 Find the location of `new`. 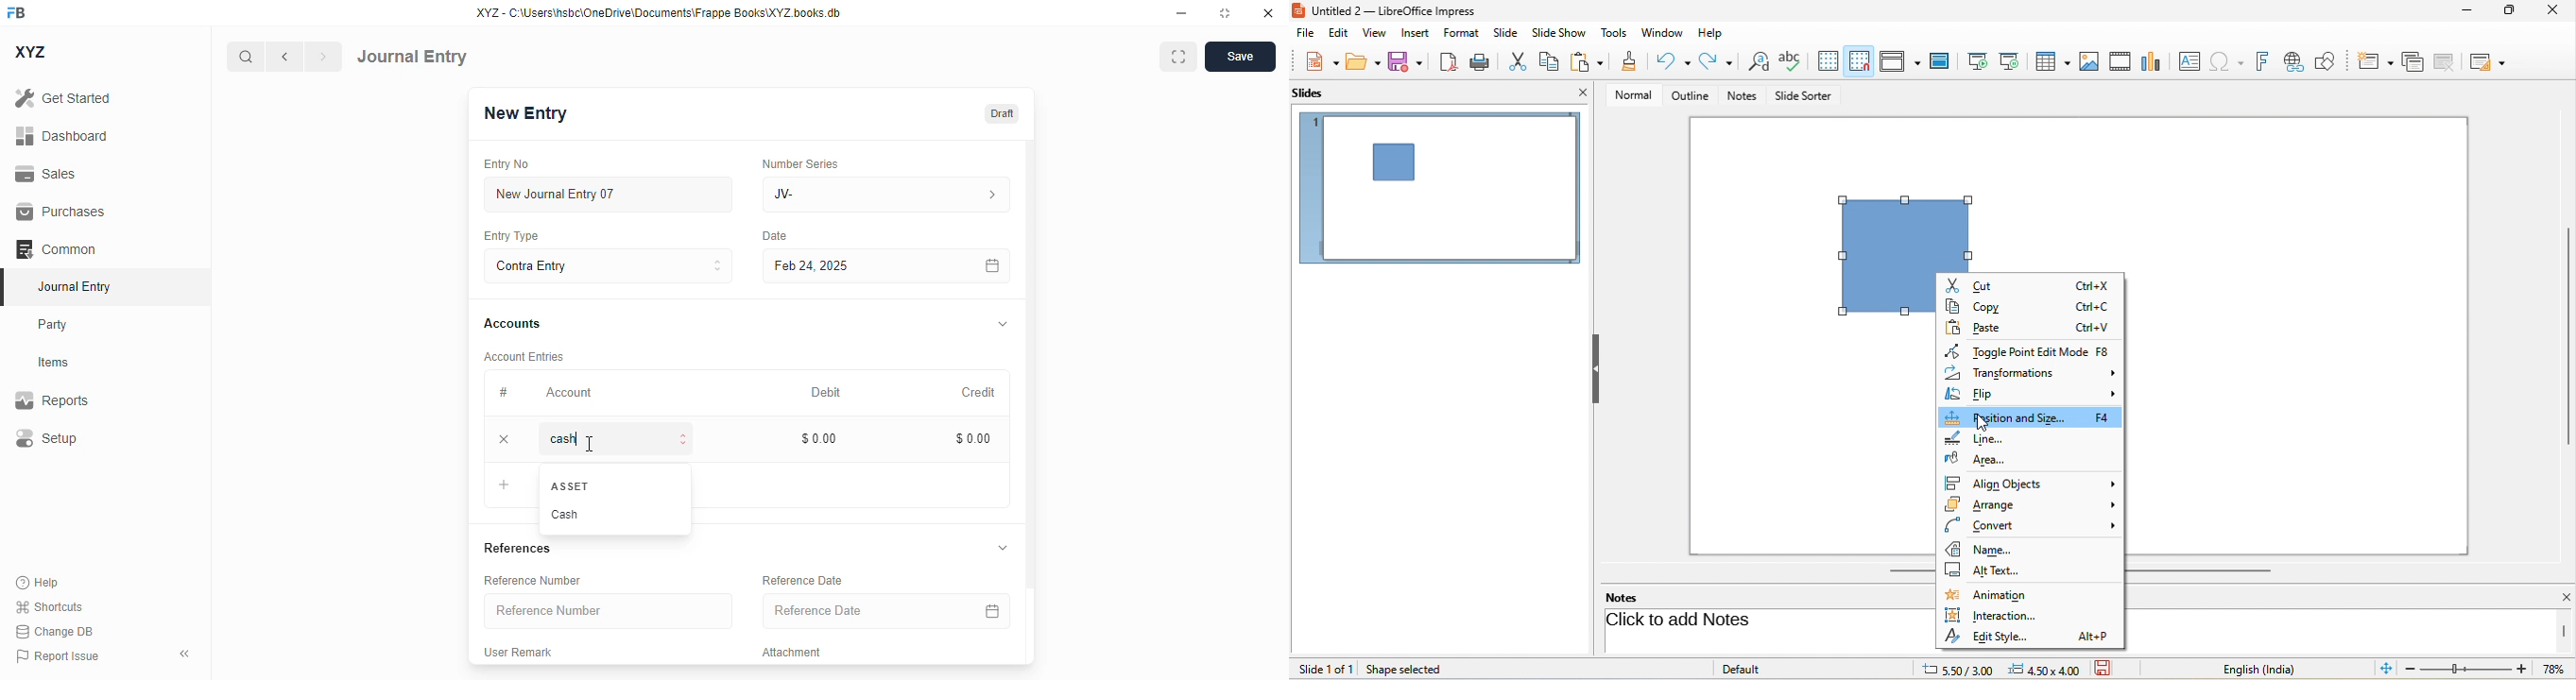

new is located at coordinates (1315, 63).